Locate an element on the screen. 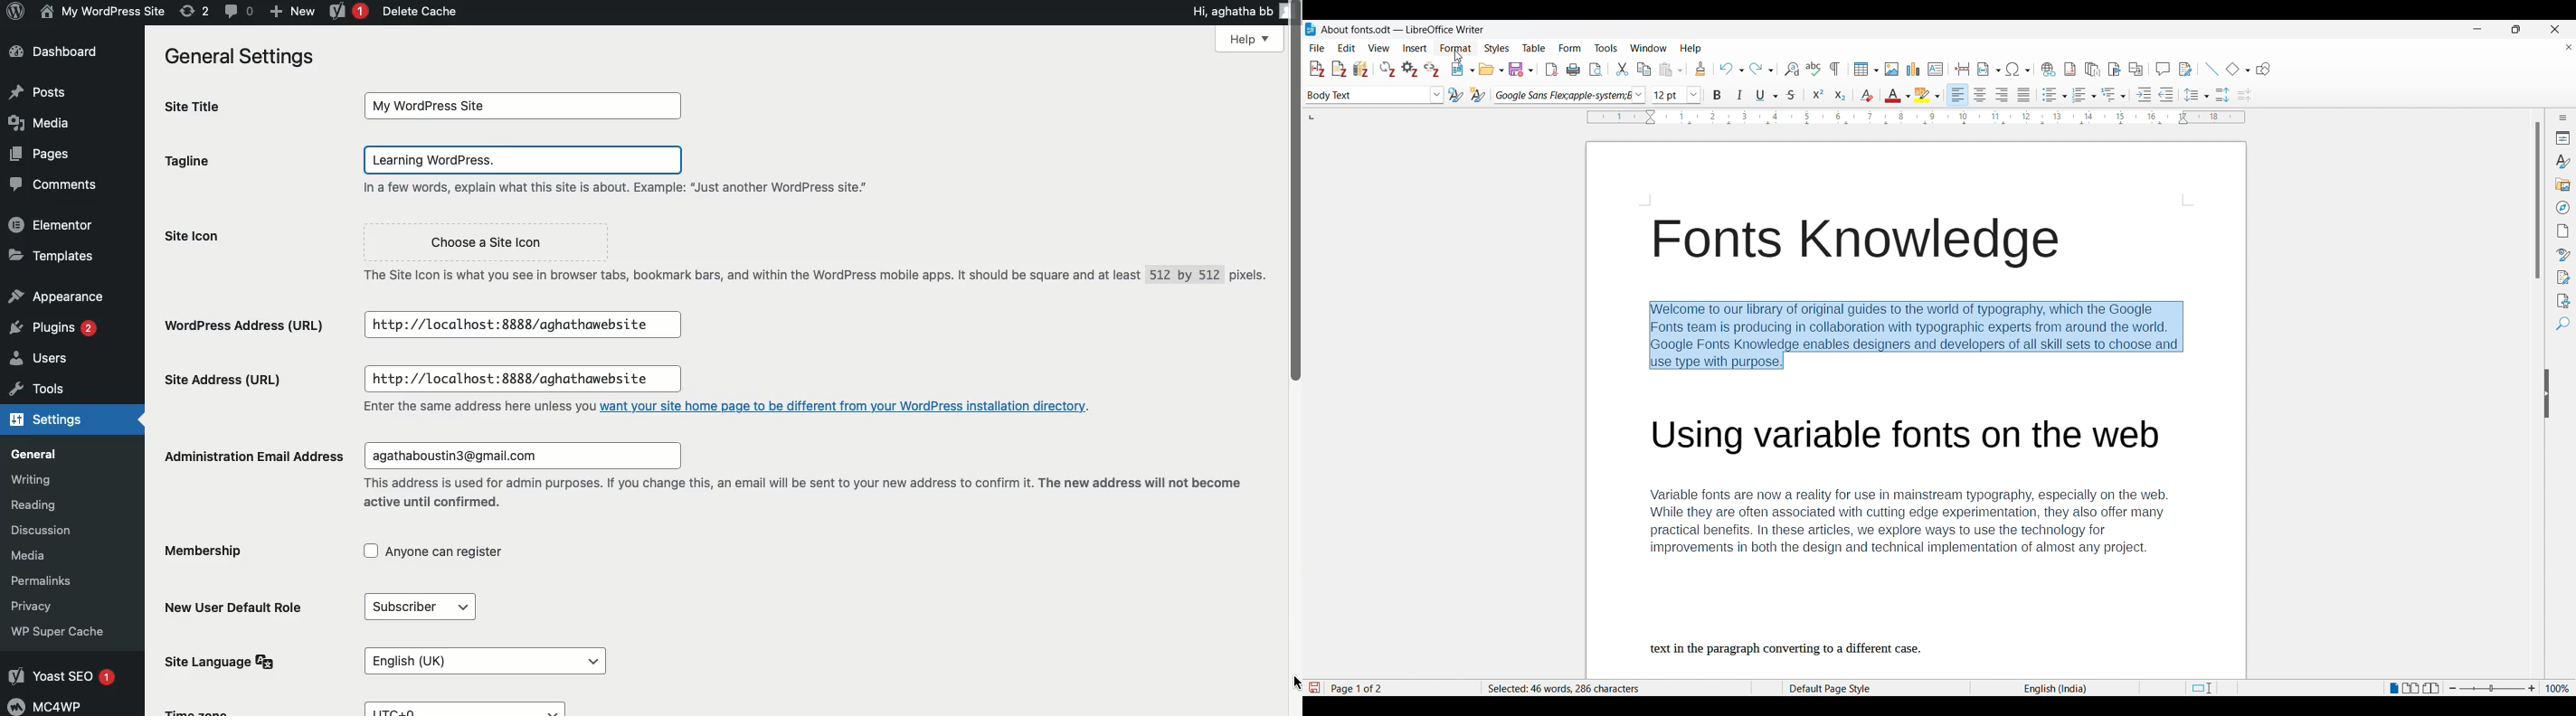 Image resolution: width=2576 pixels, height=728 pixels. Page style is located at coordinates (1851, 688).